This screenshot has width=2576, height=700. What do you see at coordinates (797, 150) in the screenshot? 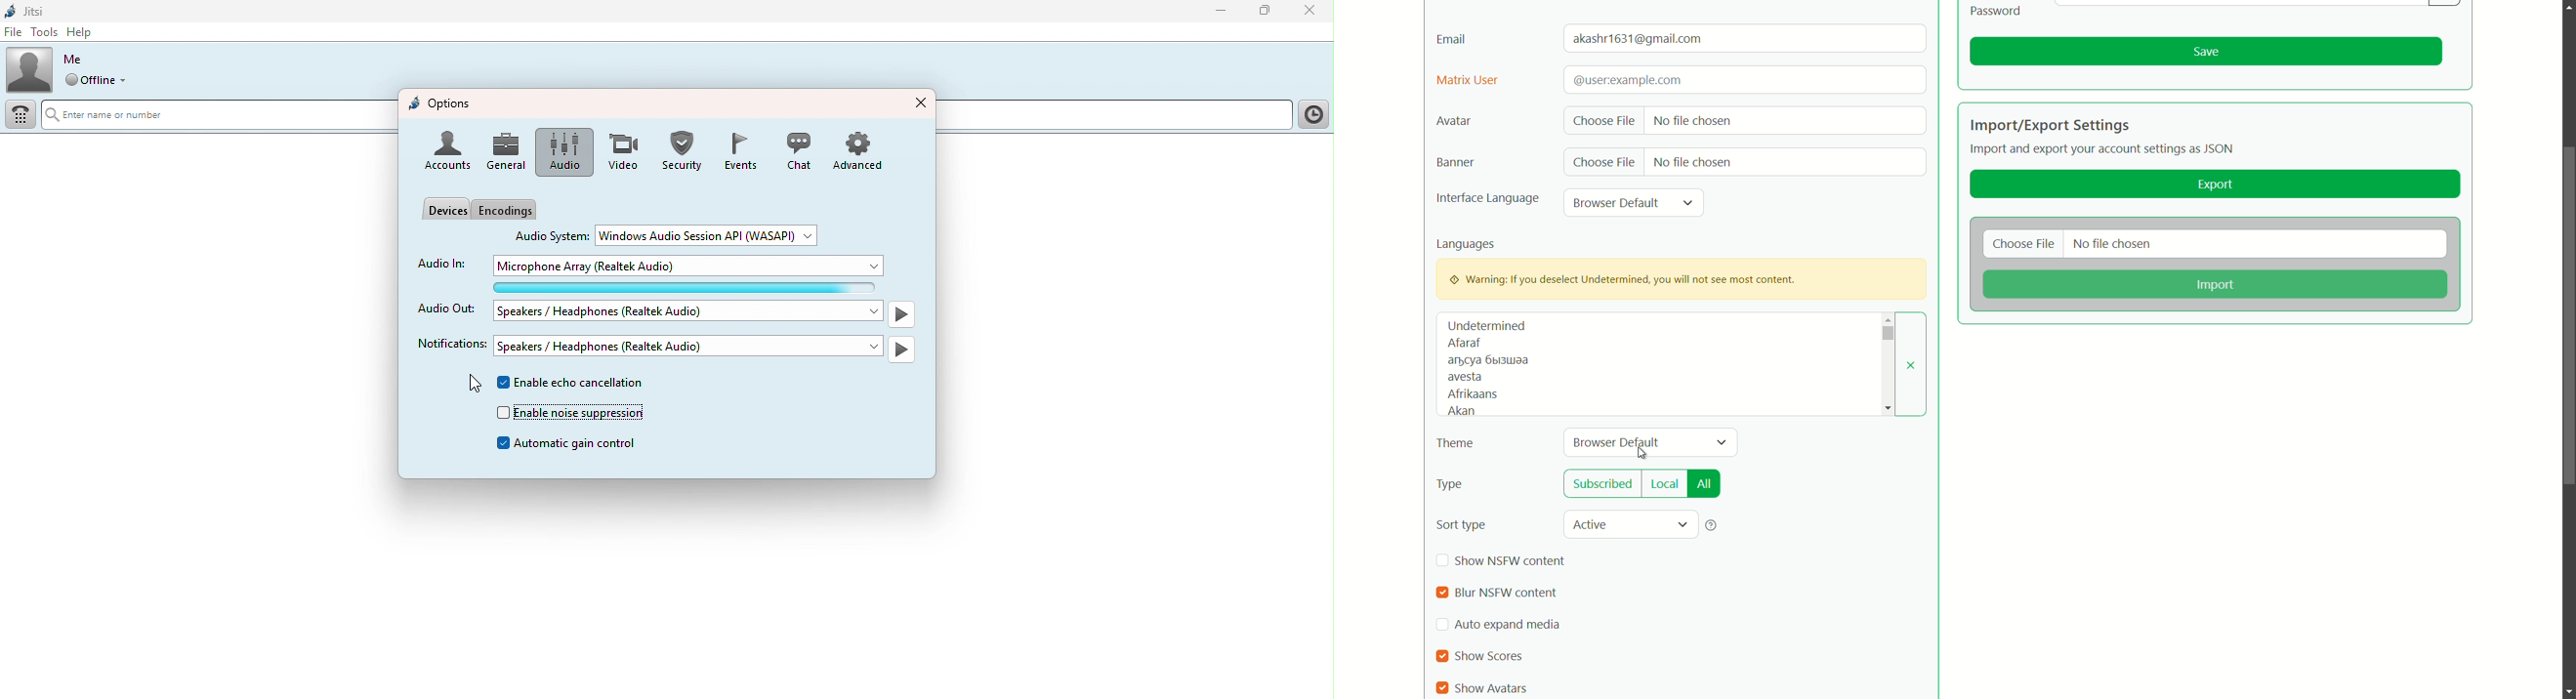
I see `Chat` at bounding box center [797, 150].